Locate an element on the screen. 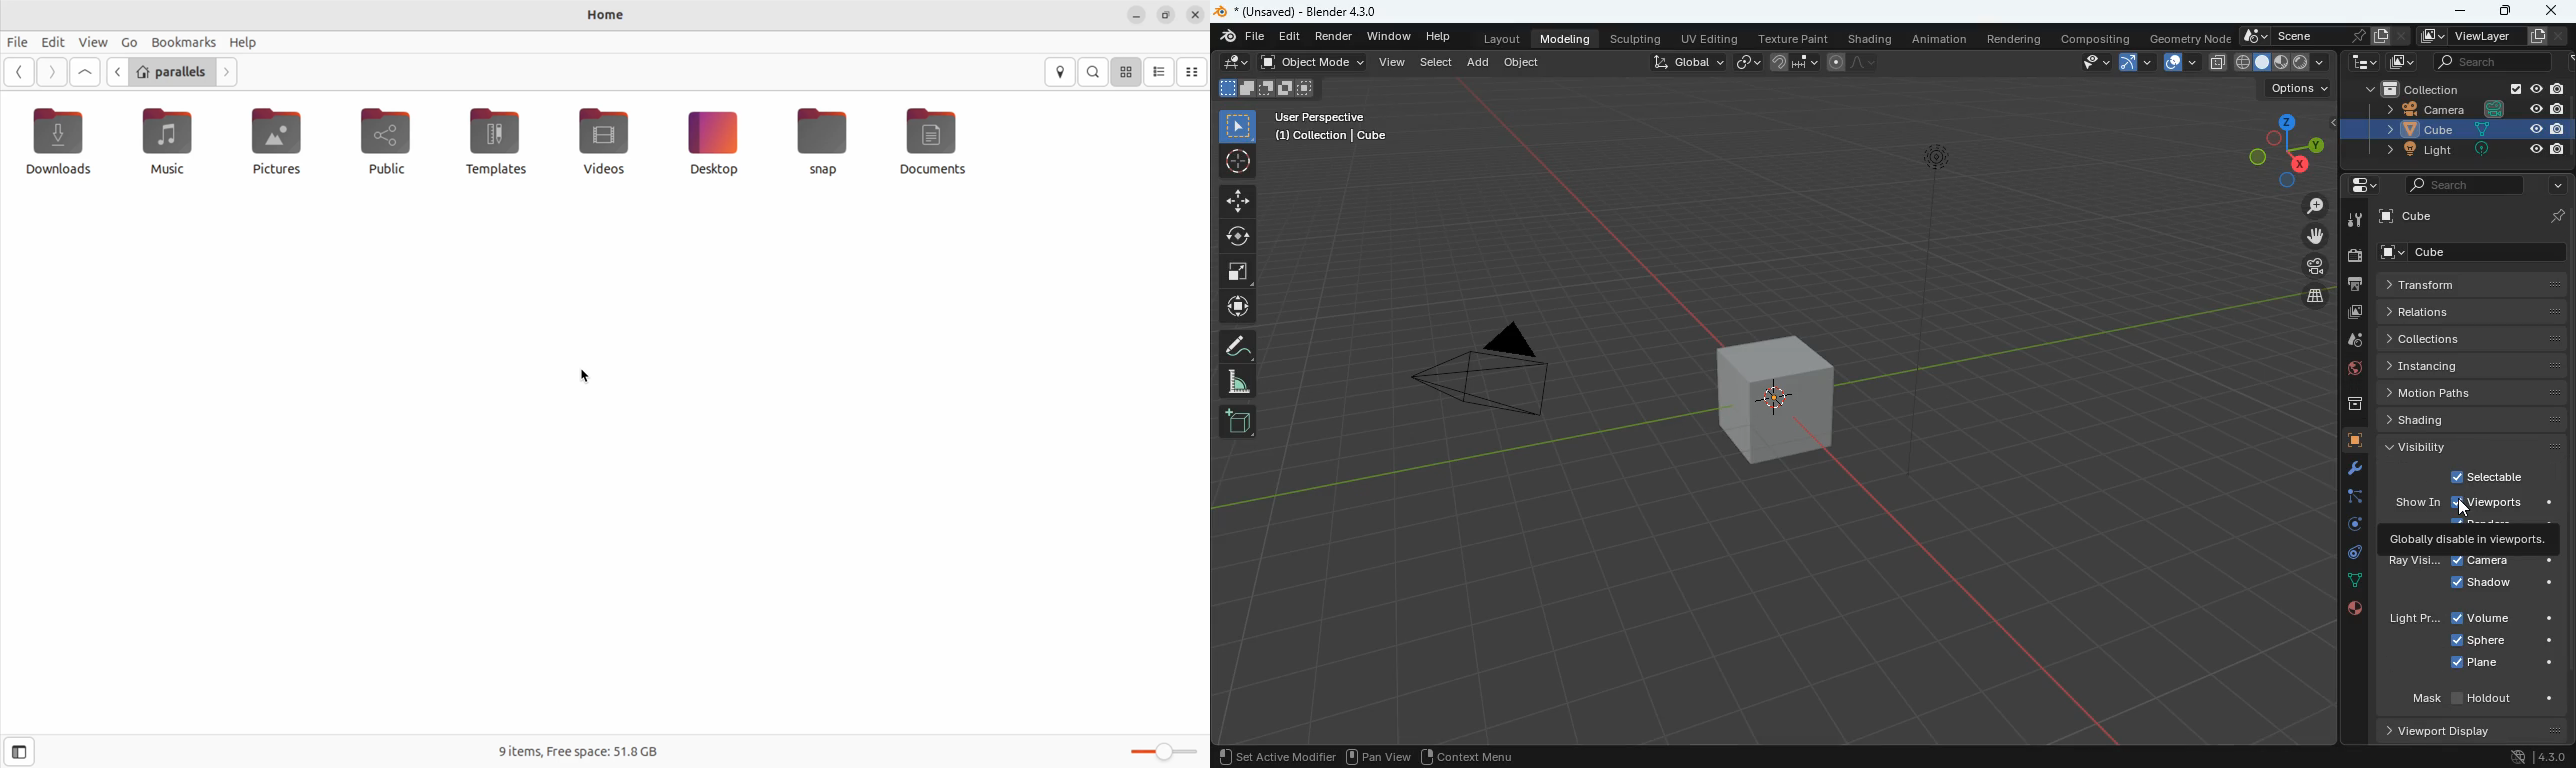 Image resolution: width=2576 pixels, height=784 pixels. camera is located at coordinates (2309, 267).